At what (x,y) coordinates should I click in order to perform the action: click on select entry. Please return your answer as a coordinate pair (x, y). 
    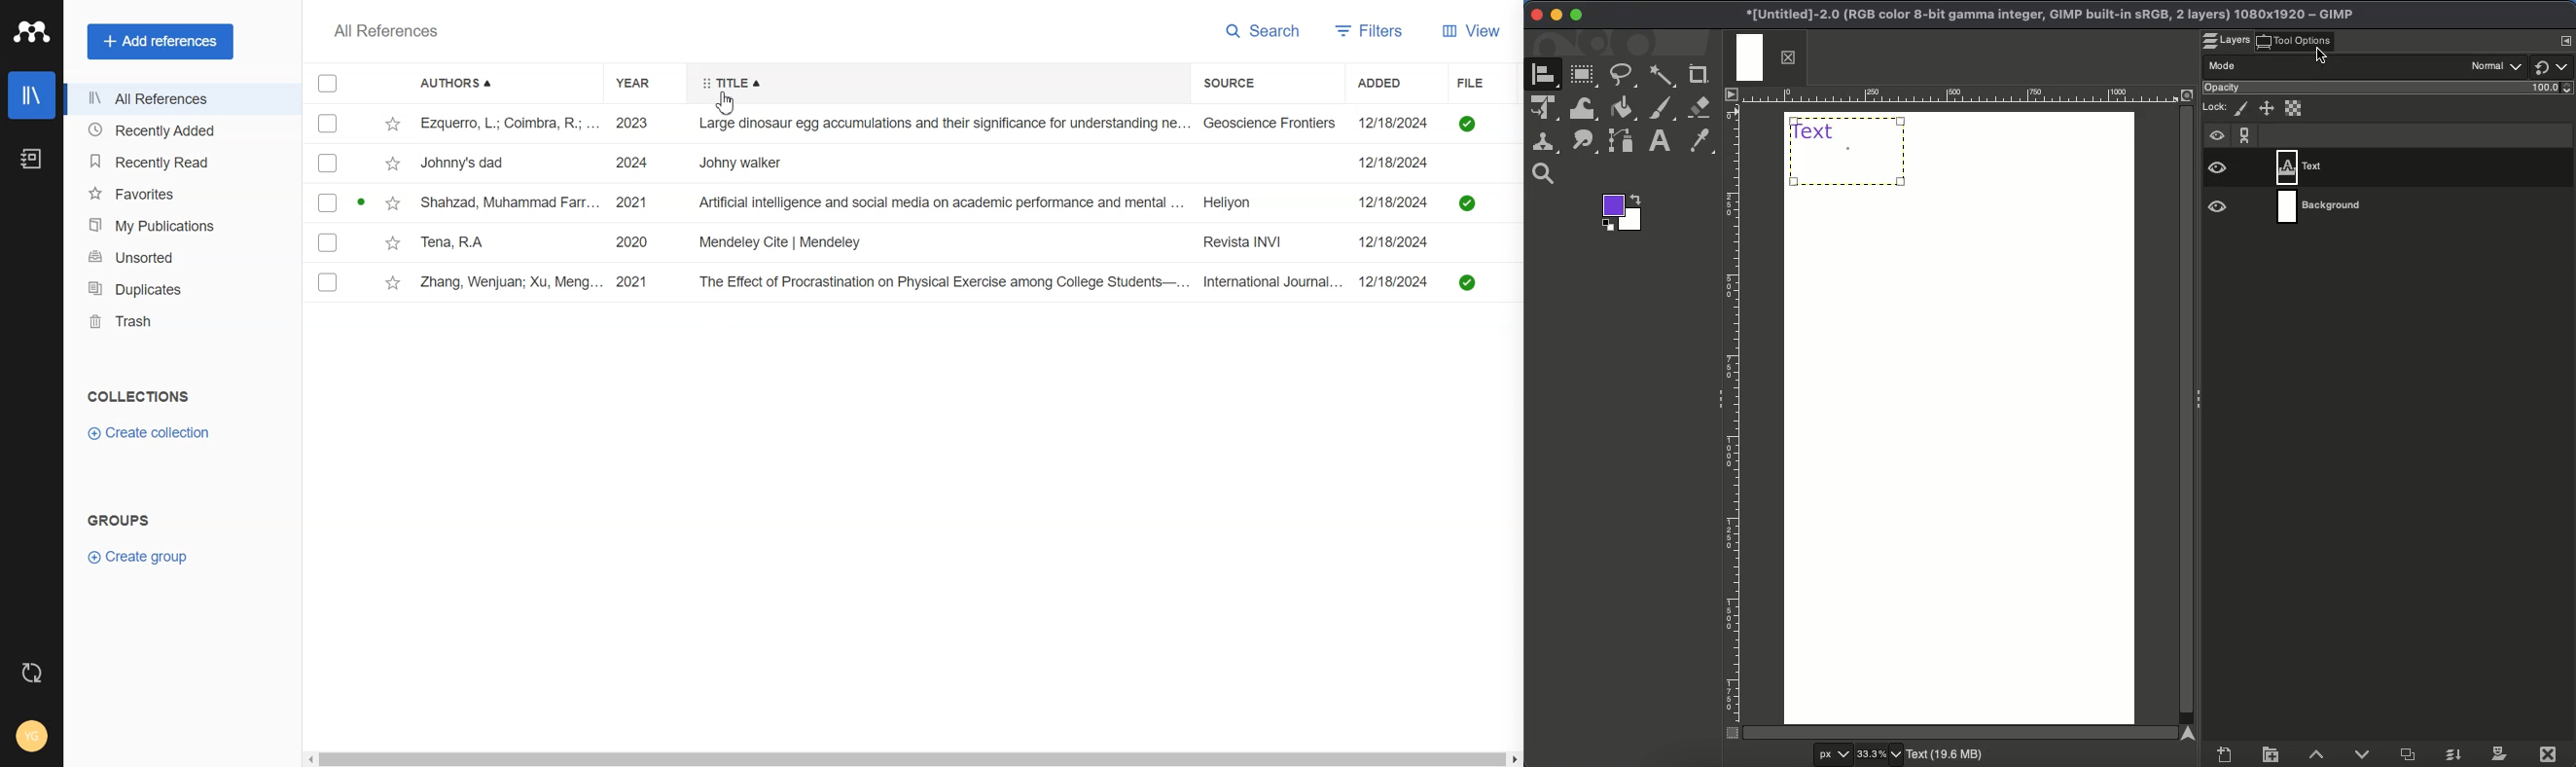
    Looking at the image, I should click on (326, 242).